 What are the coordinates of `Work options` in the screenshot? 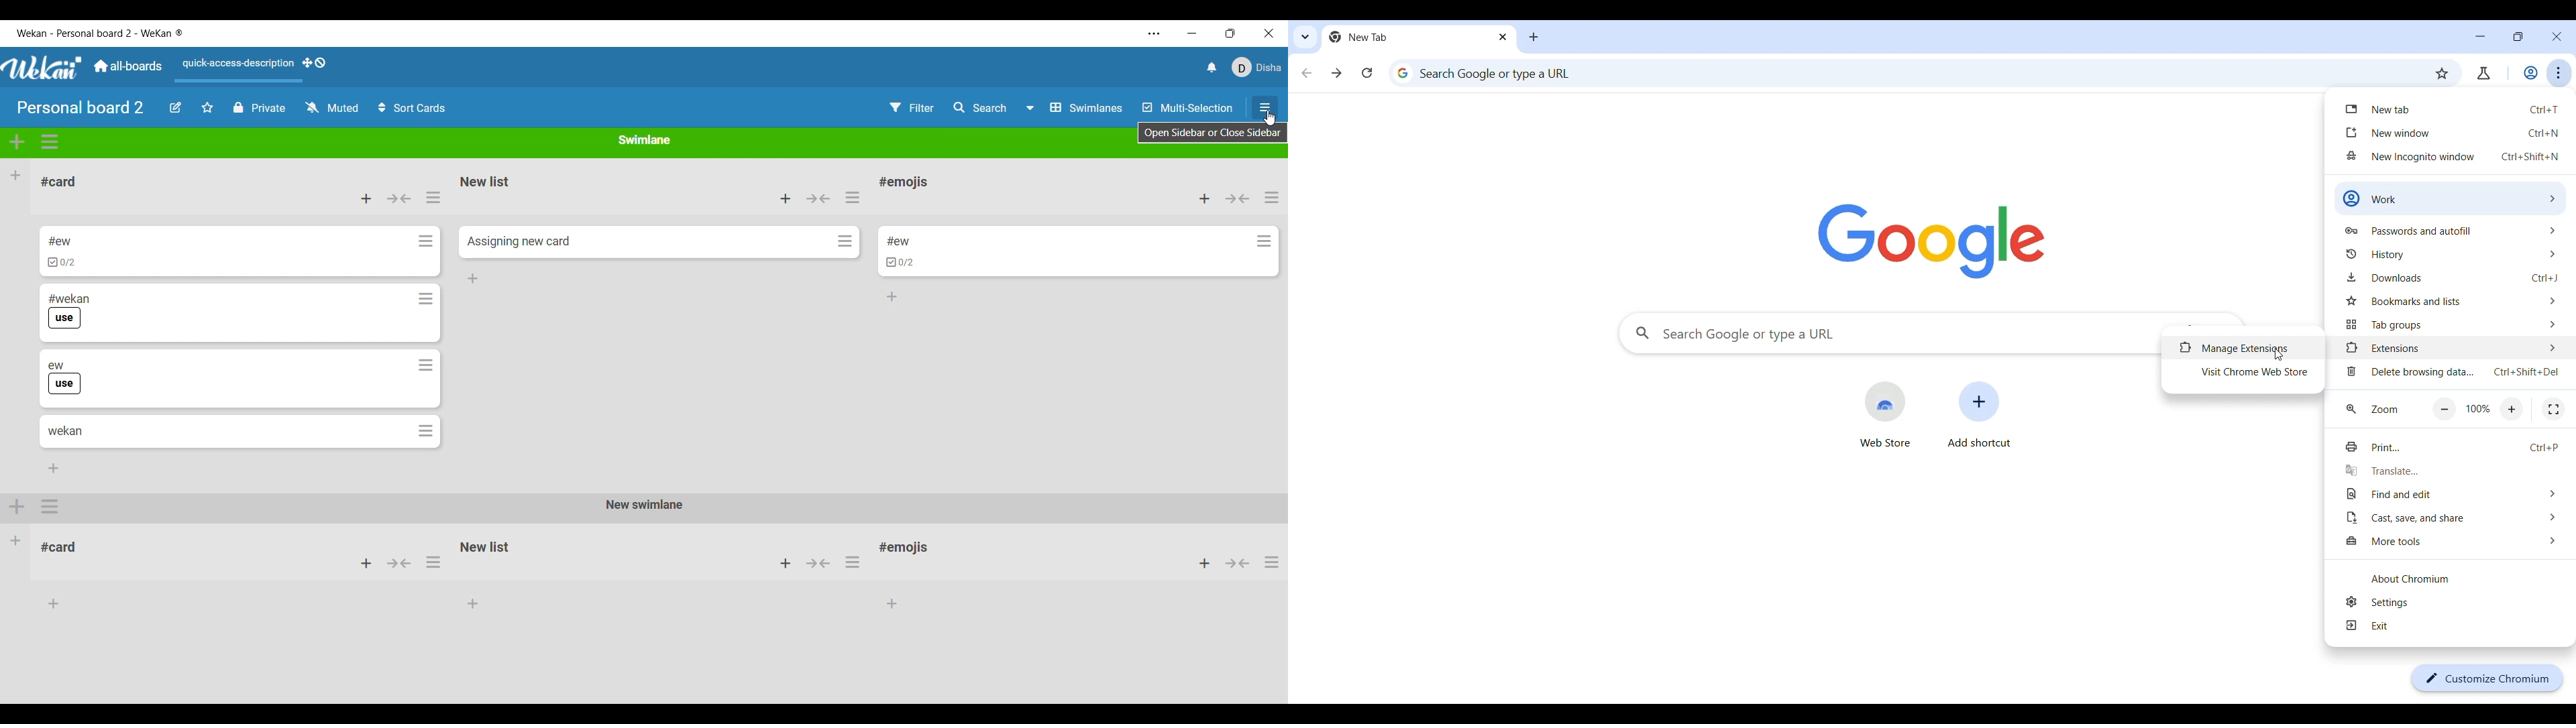 It's located at (2449, 198).